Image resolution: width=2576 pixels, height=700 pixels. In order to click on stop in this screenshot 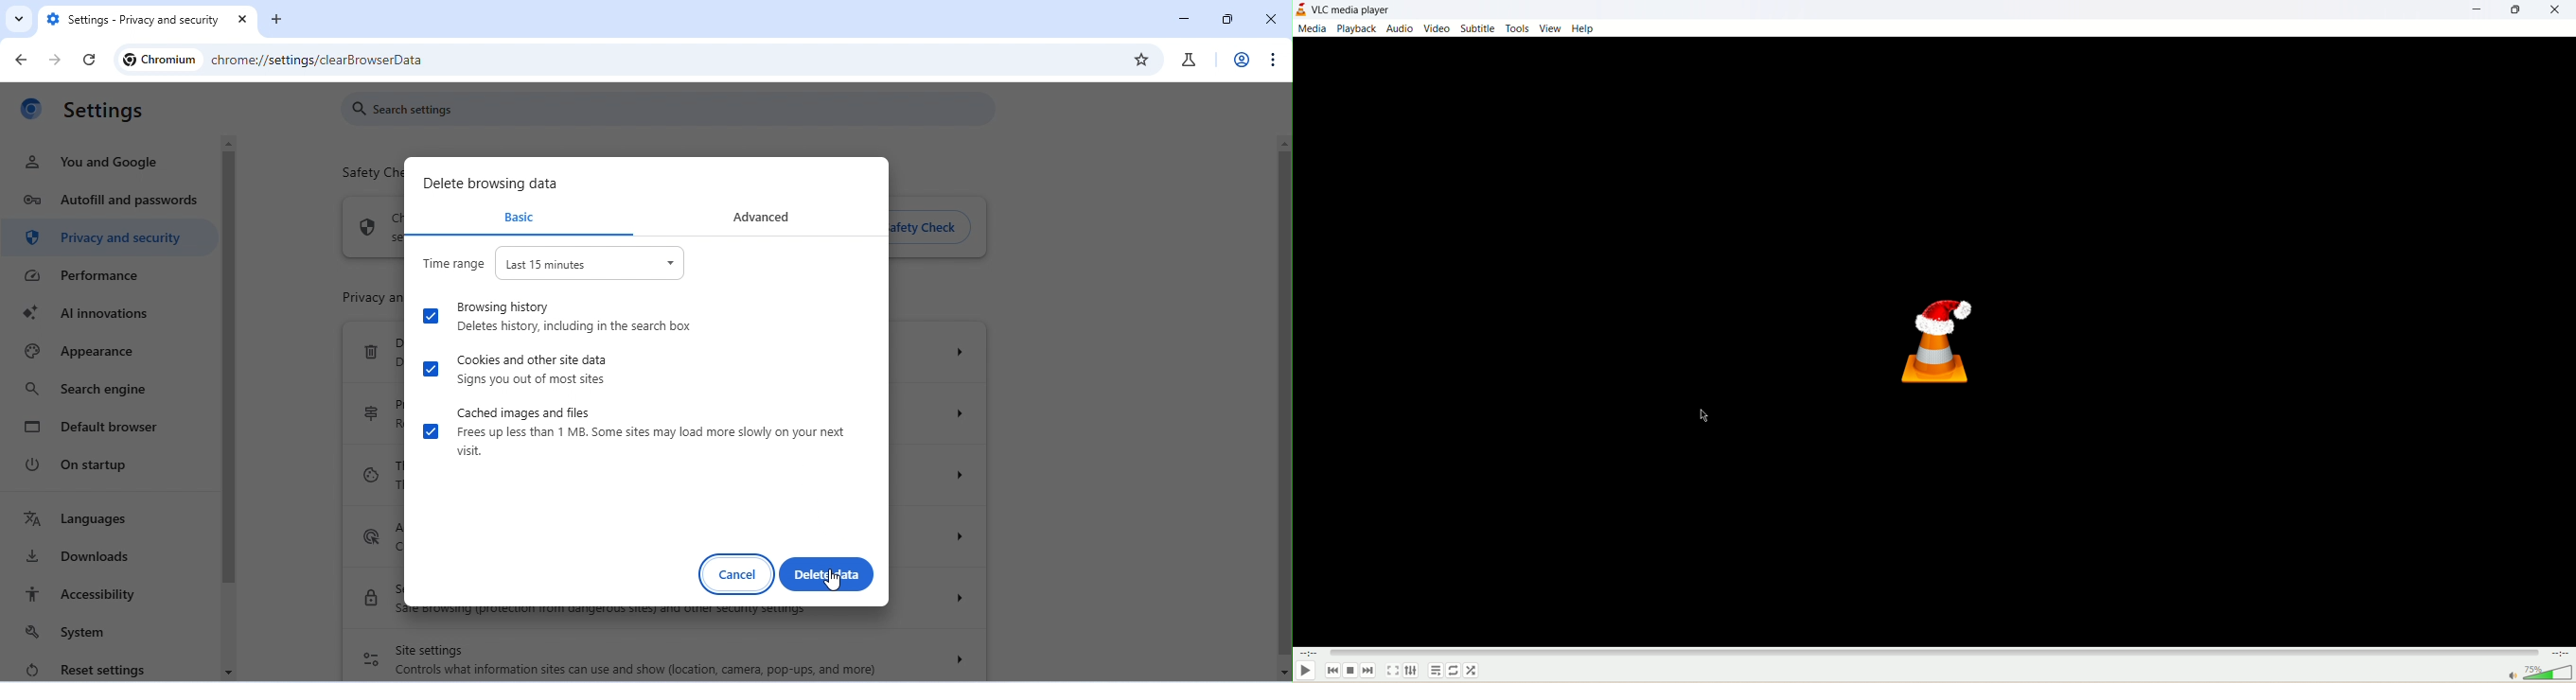, I will do `click(1350, 672)`.